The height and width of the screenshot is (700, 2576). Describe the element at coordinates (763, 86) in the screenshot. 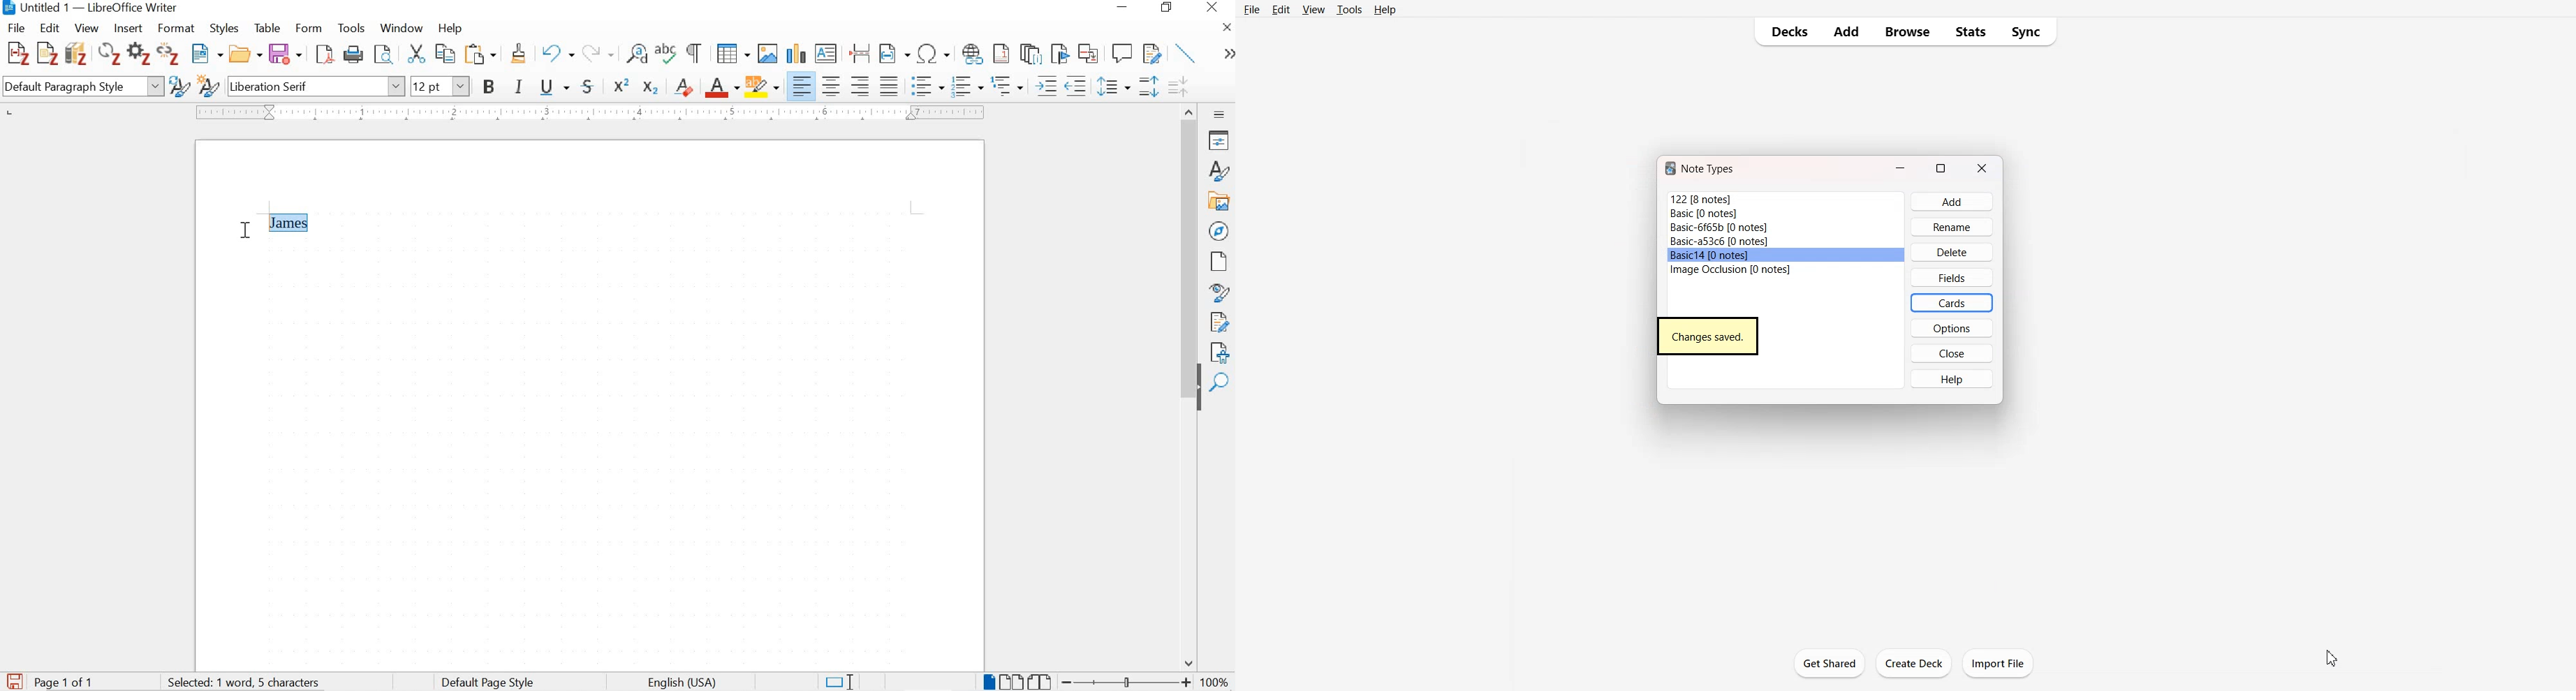

I see `character highlighting color` at that location.